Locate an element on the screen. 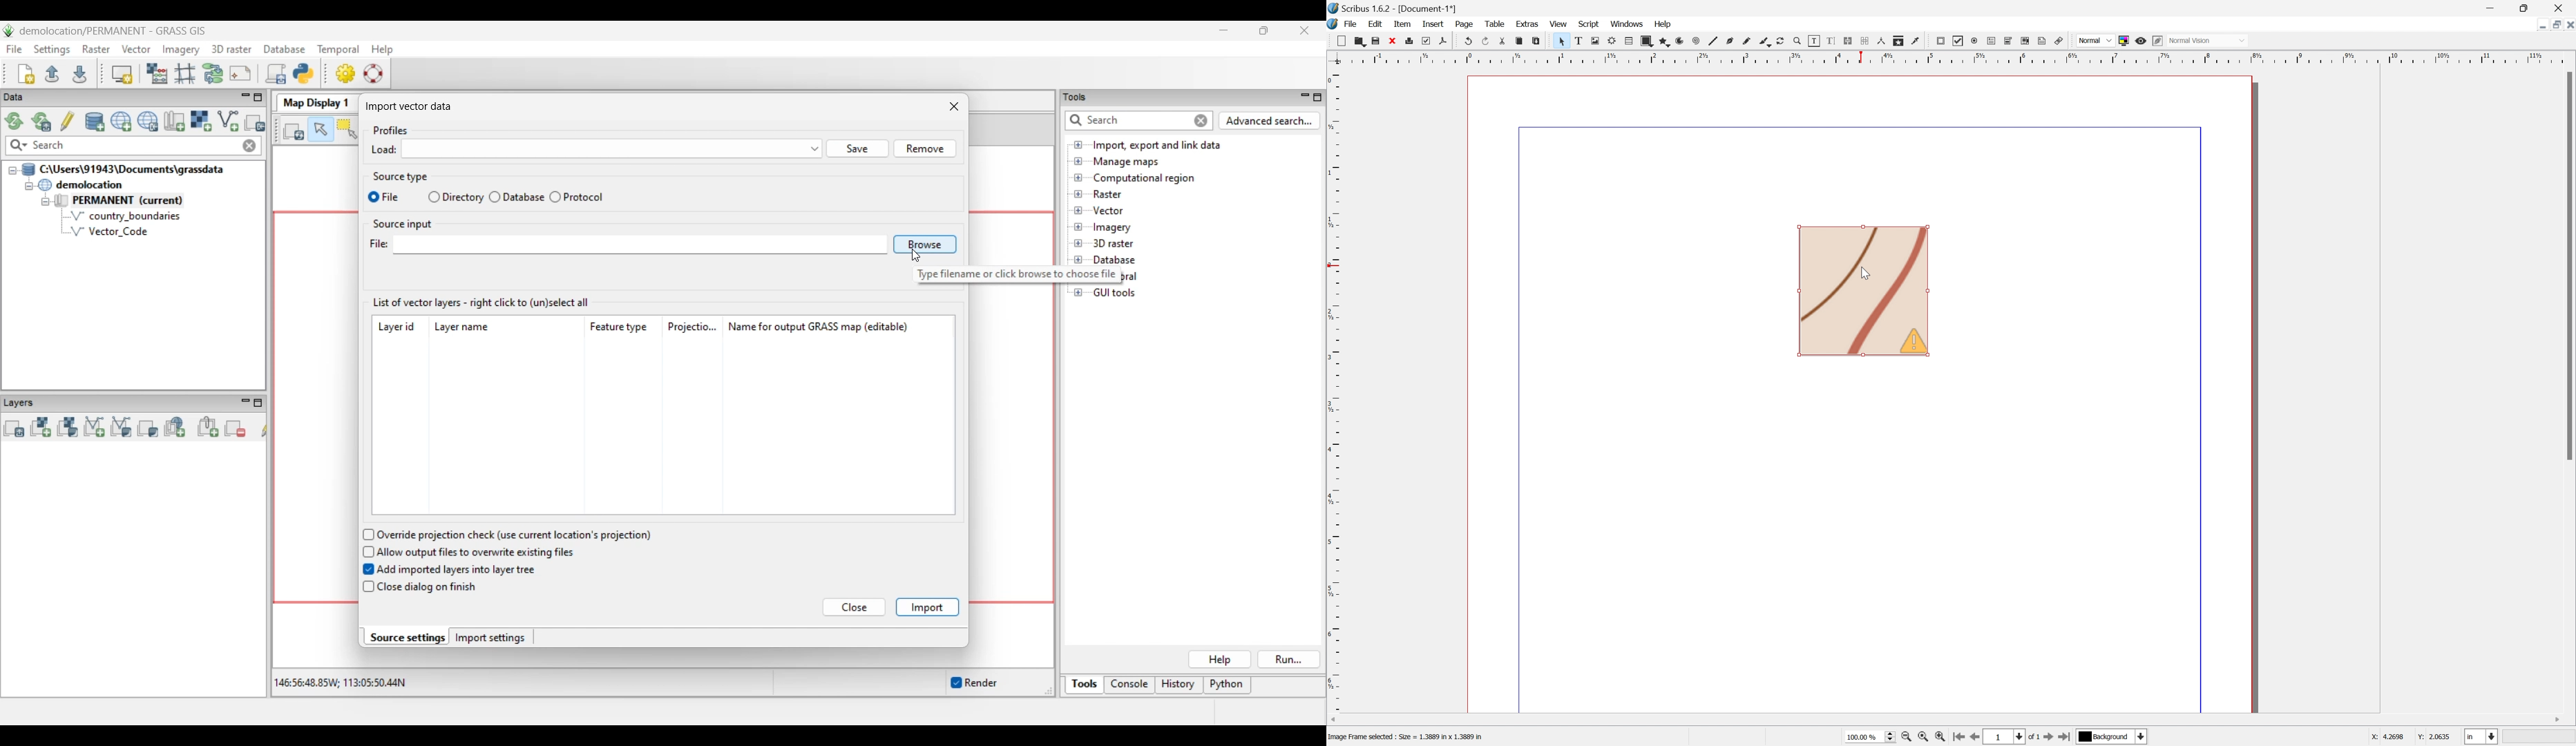 This screenshot has height=756, width=2576. Table is located at coordinates (1632, 41).